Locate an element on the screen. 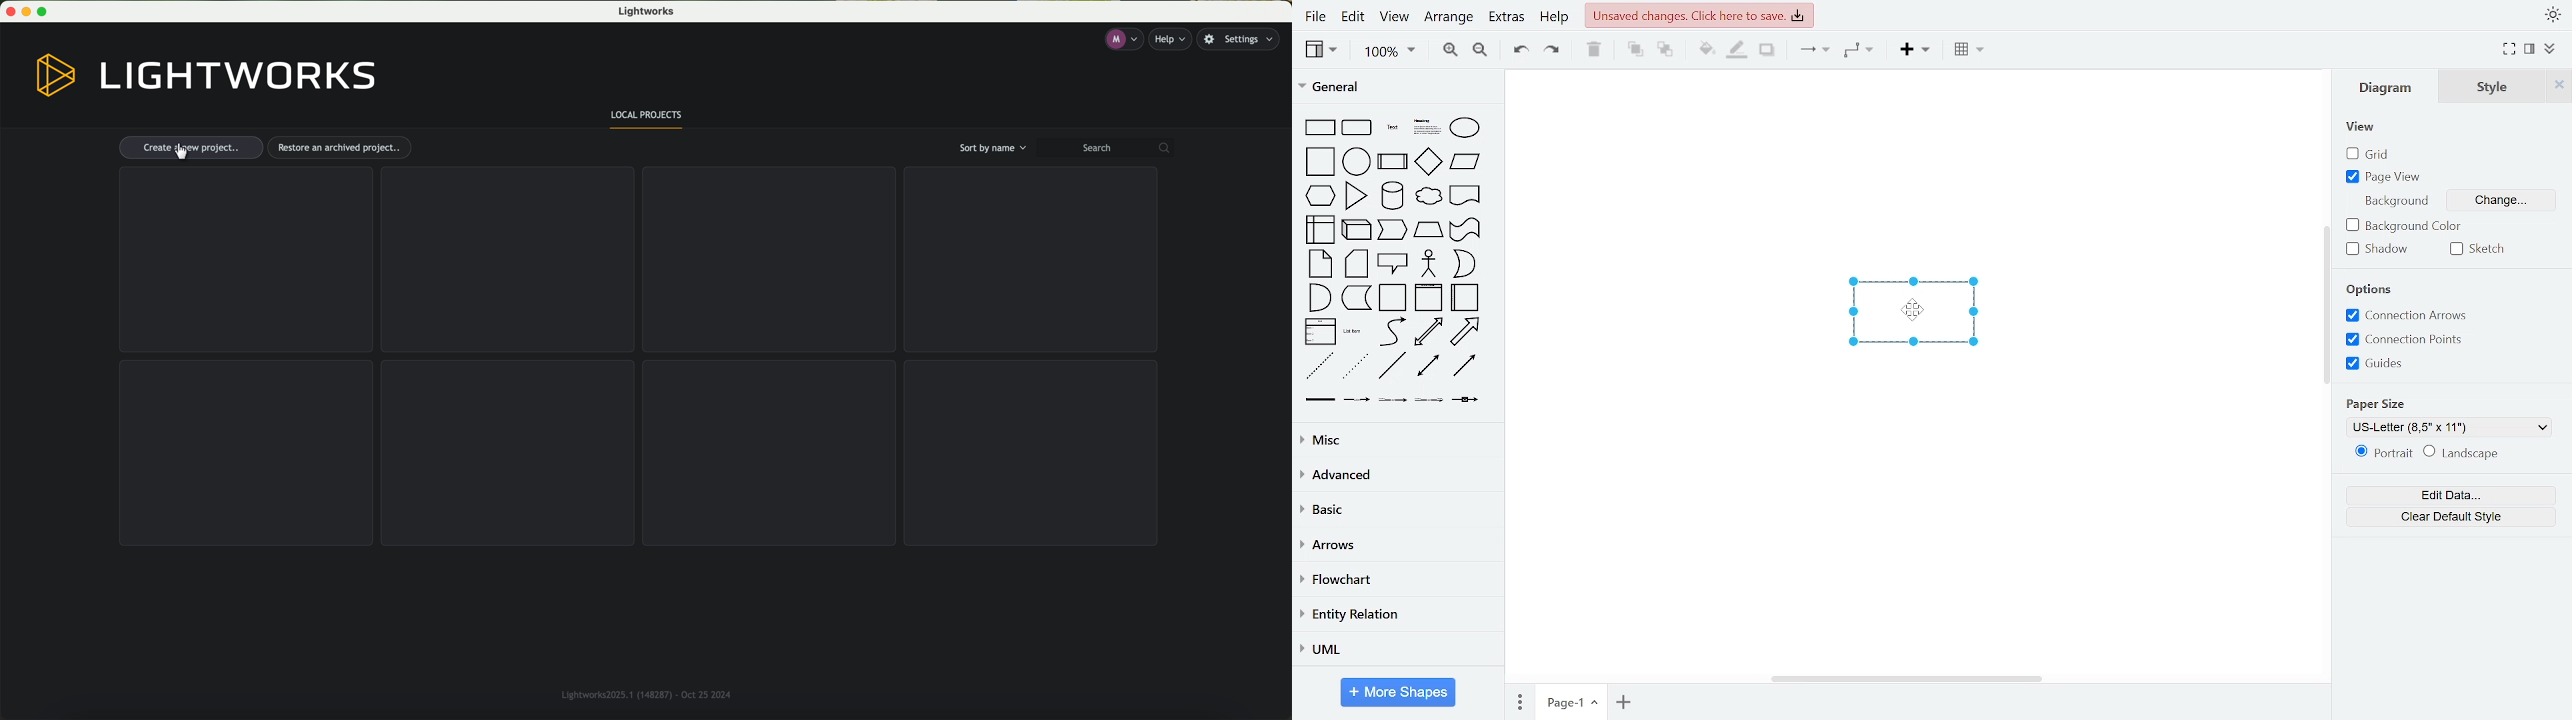 The height and width of the screenshot is (728, 2576). advanced is located at coordinates (1394, 475).